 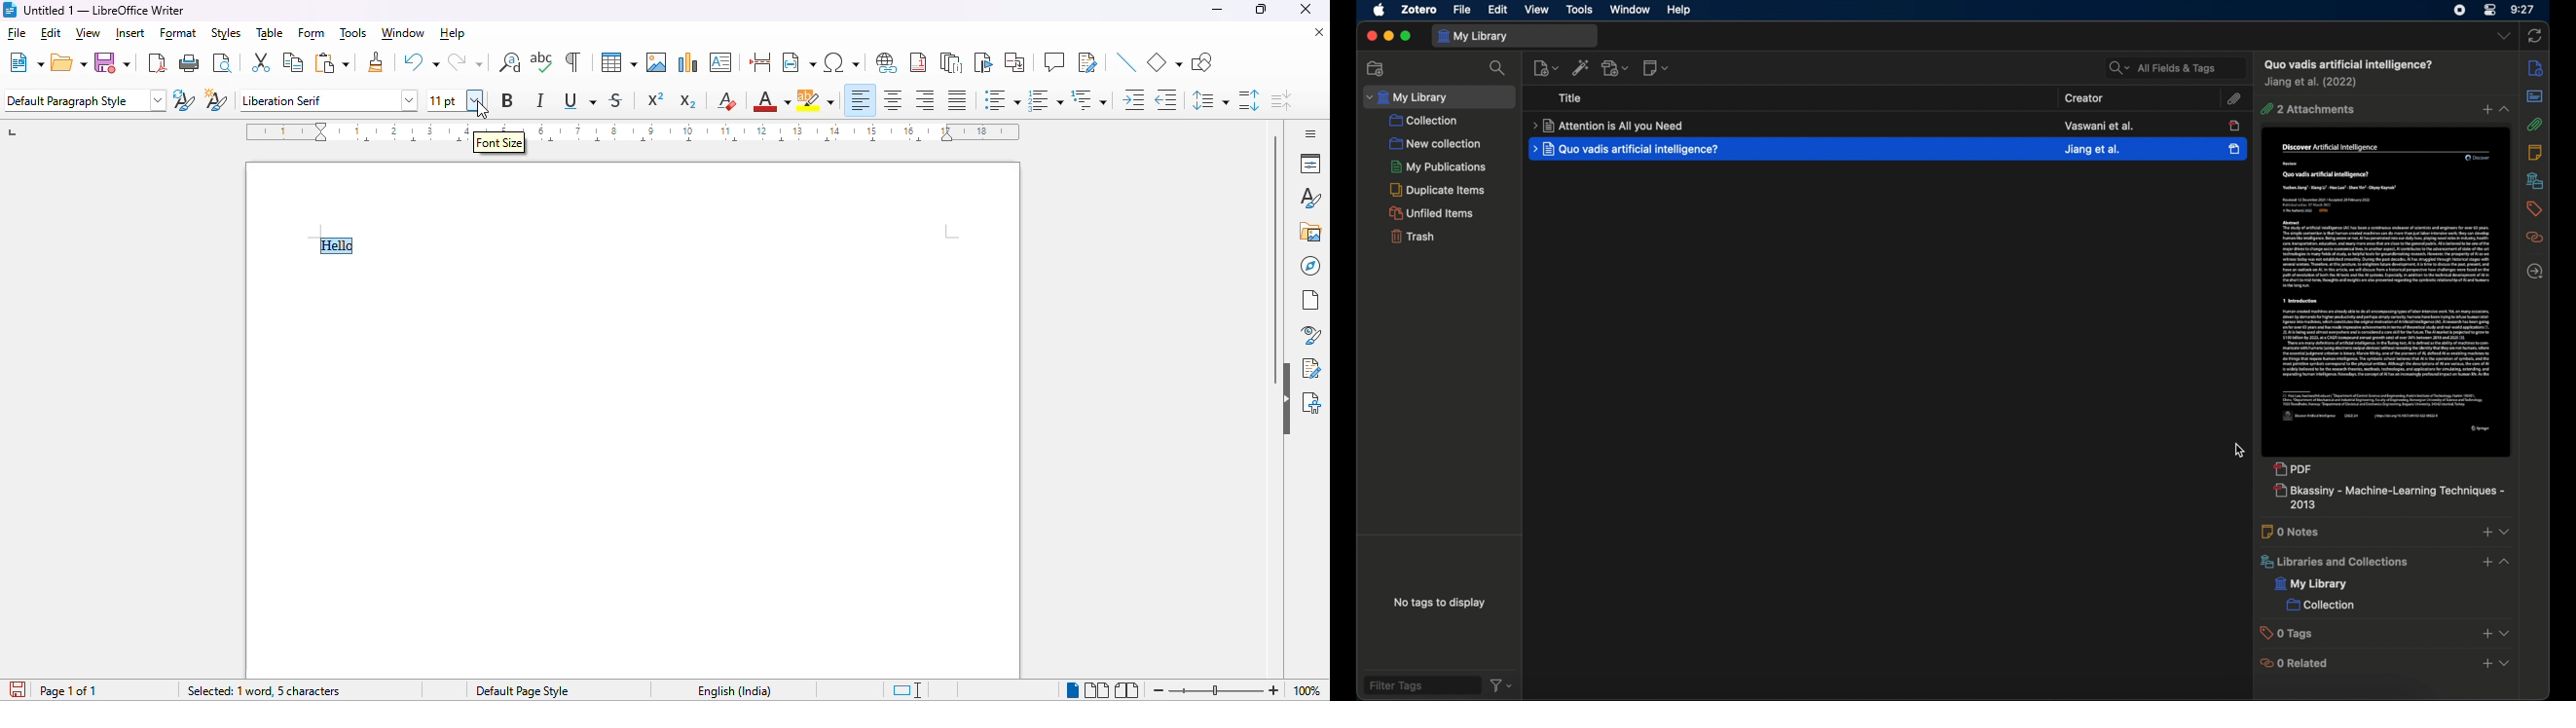 I want to click on new attachment added, so click(x=2393, y=497).